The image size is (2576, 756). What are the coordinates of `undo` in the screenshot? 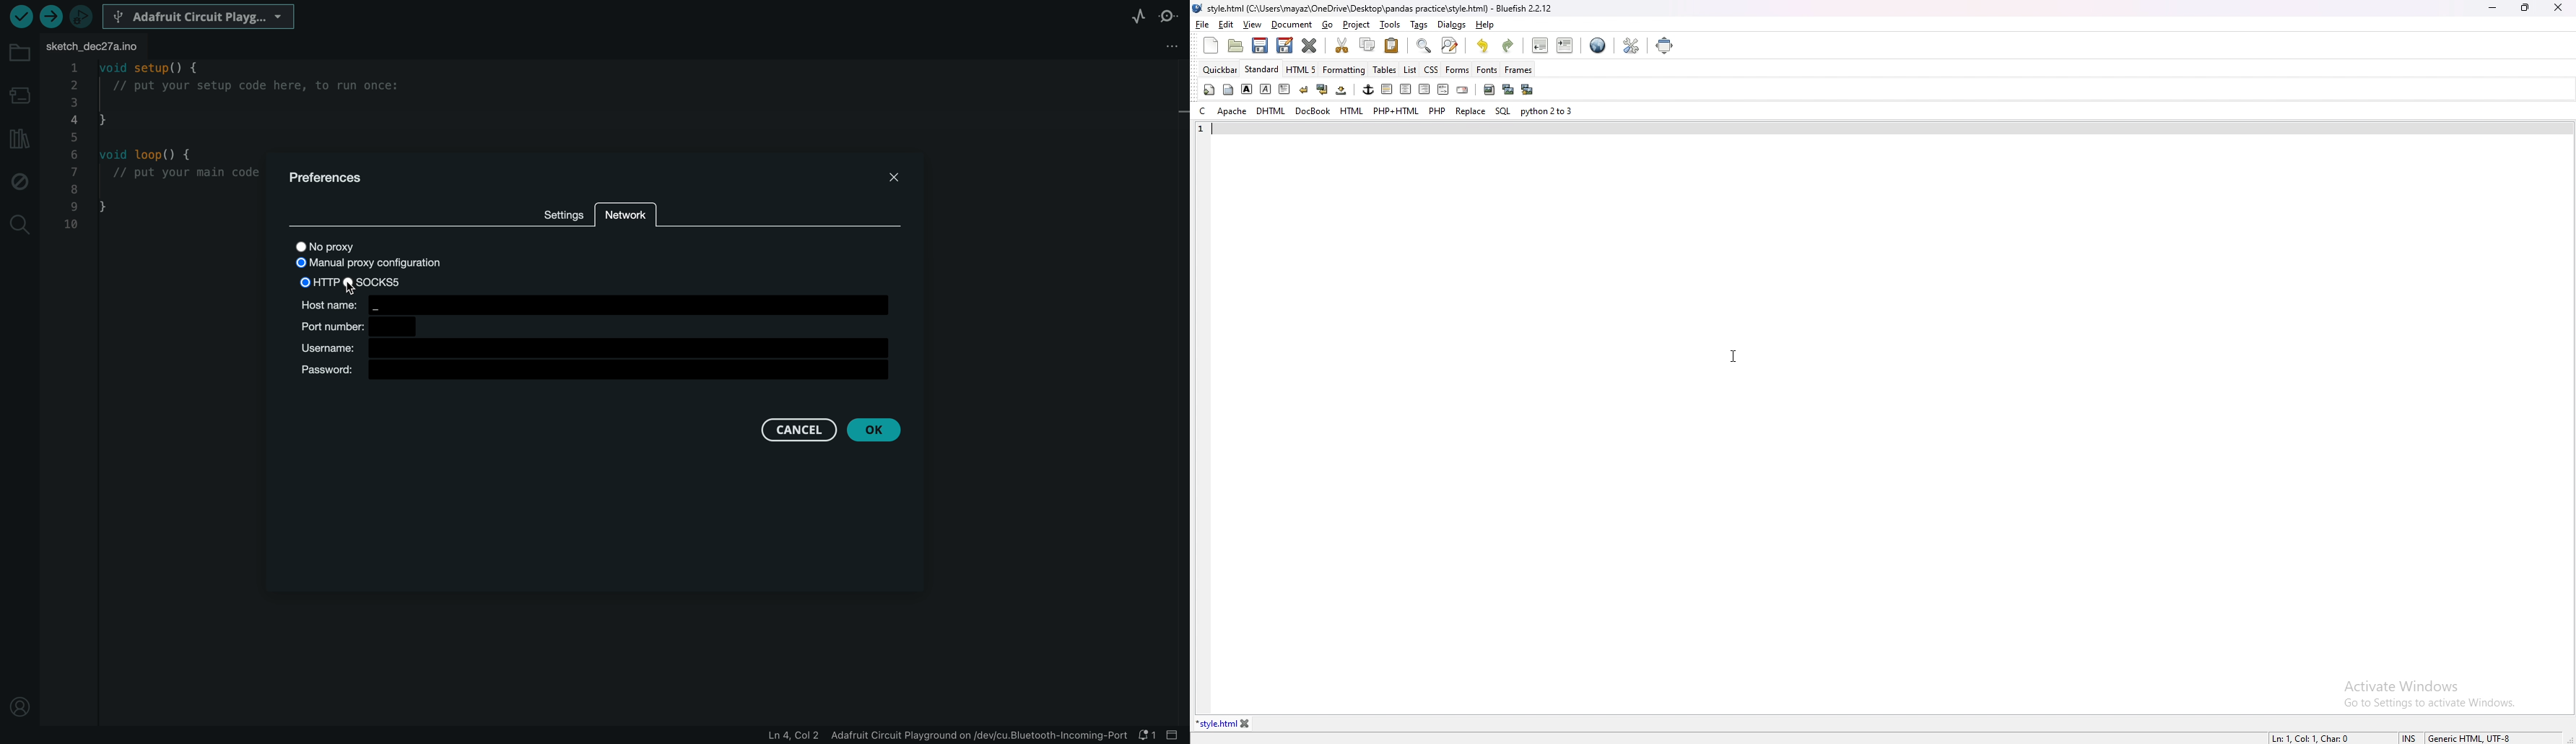 It's located at (1484, 46).